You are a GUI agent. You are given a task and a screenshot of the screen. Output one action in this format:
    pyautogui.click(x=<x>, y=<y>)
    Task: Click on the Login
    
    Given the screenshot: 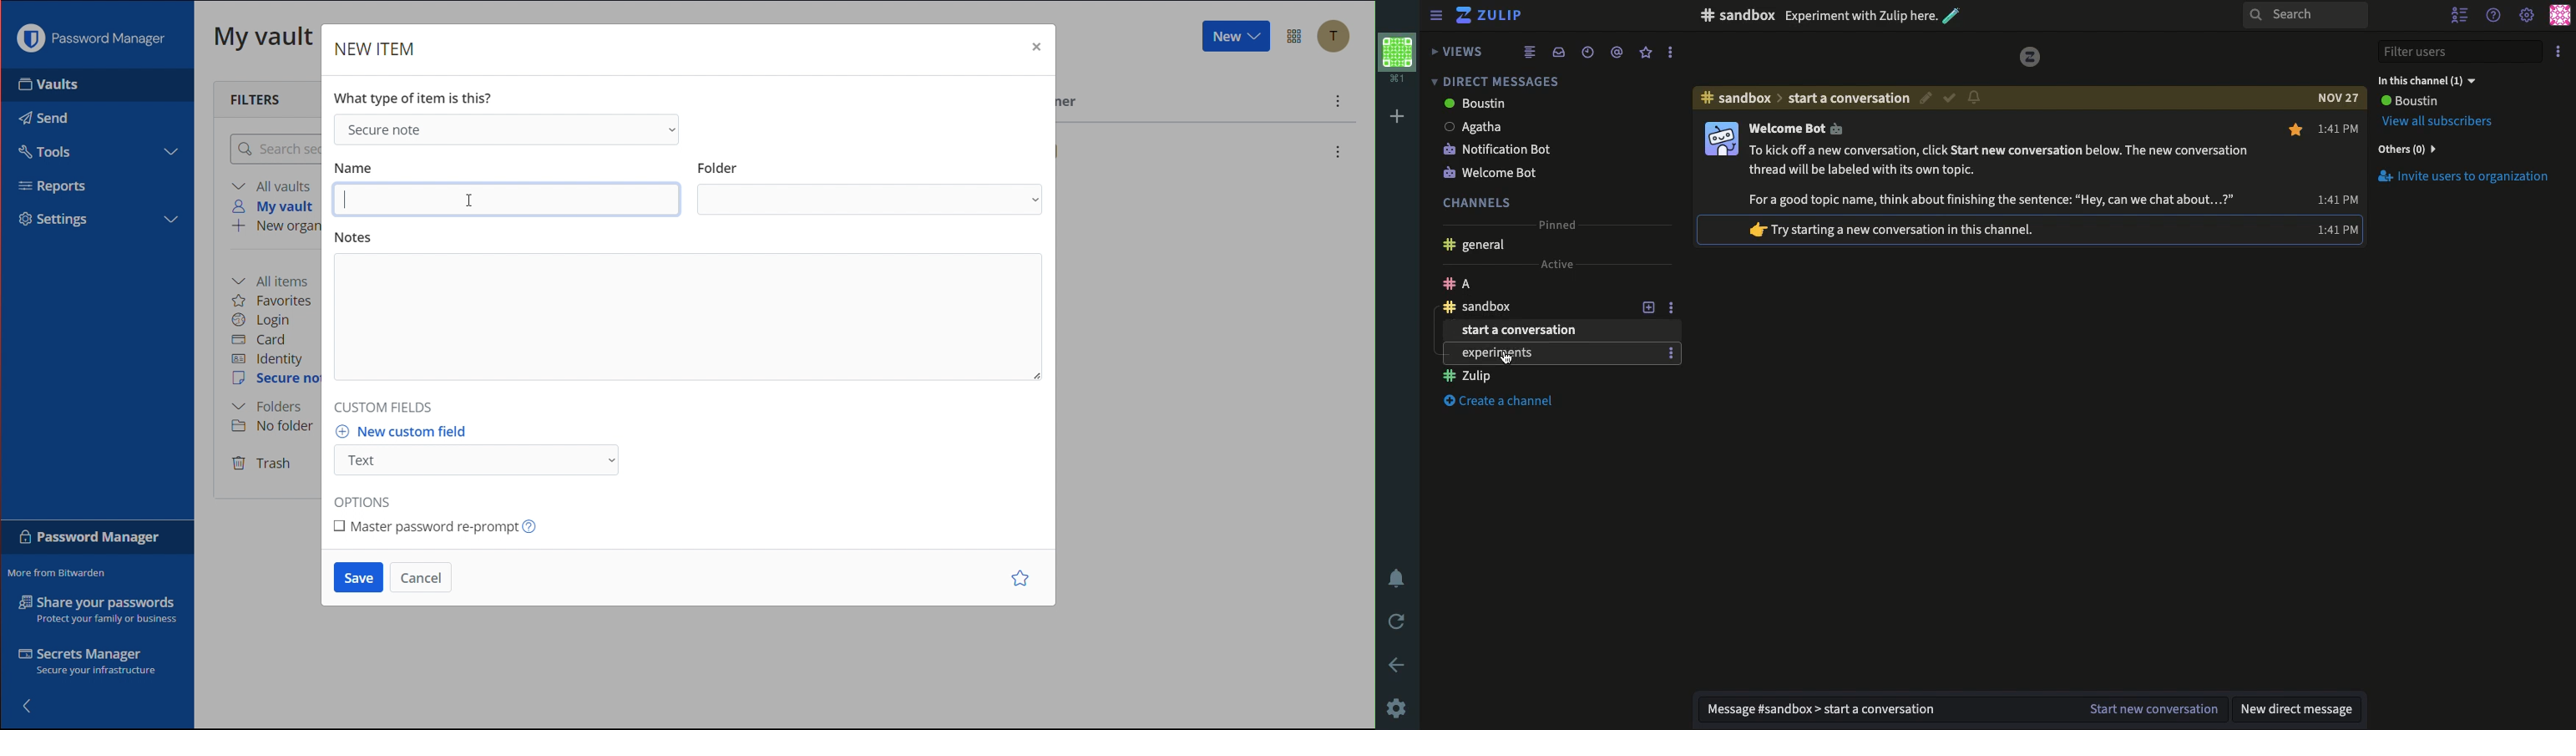 What is the action you would take?
    pyautogui.click(x=262, y=320)
    